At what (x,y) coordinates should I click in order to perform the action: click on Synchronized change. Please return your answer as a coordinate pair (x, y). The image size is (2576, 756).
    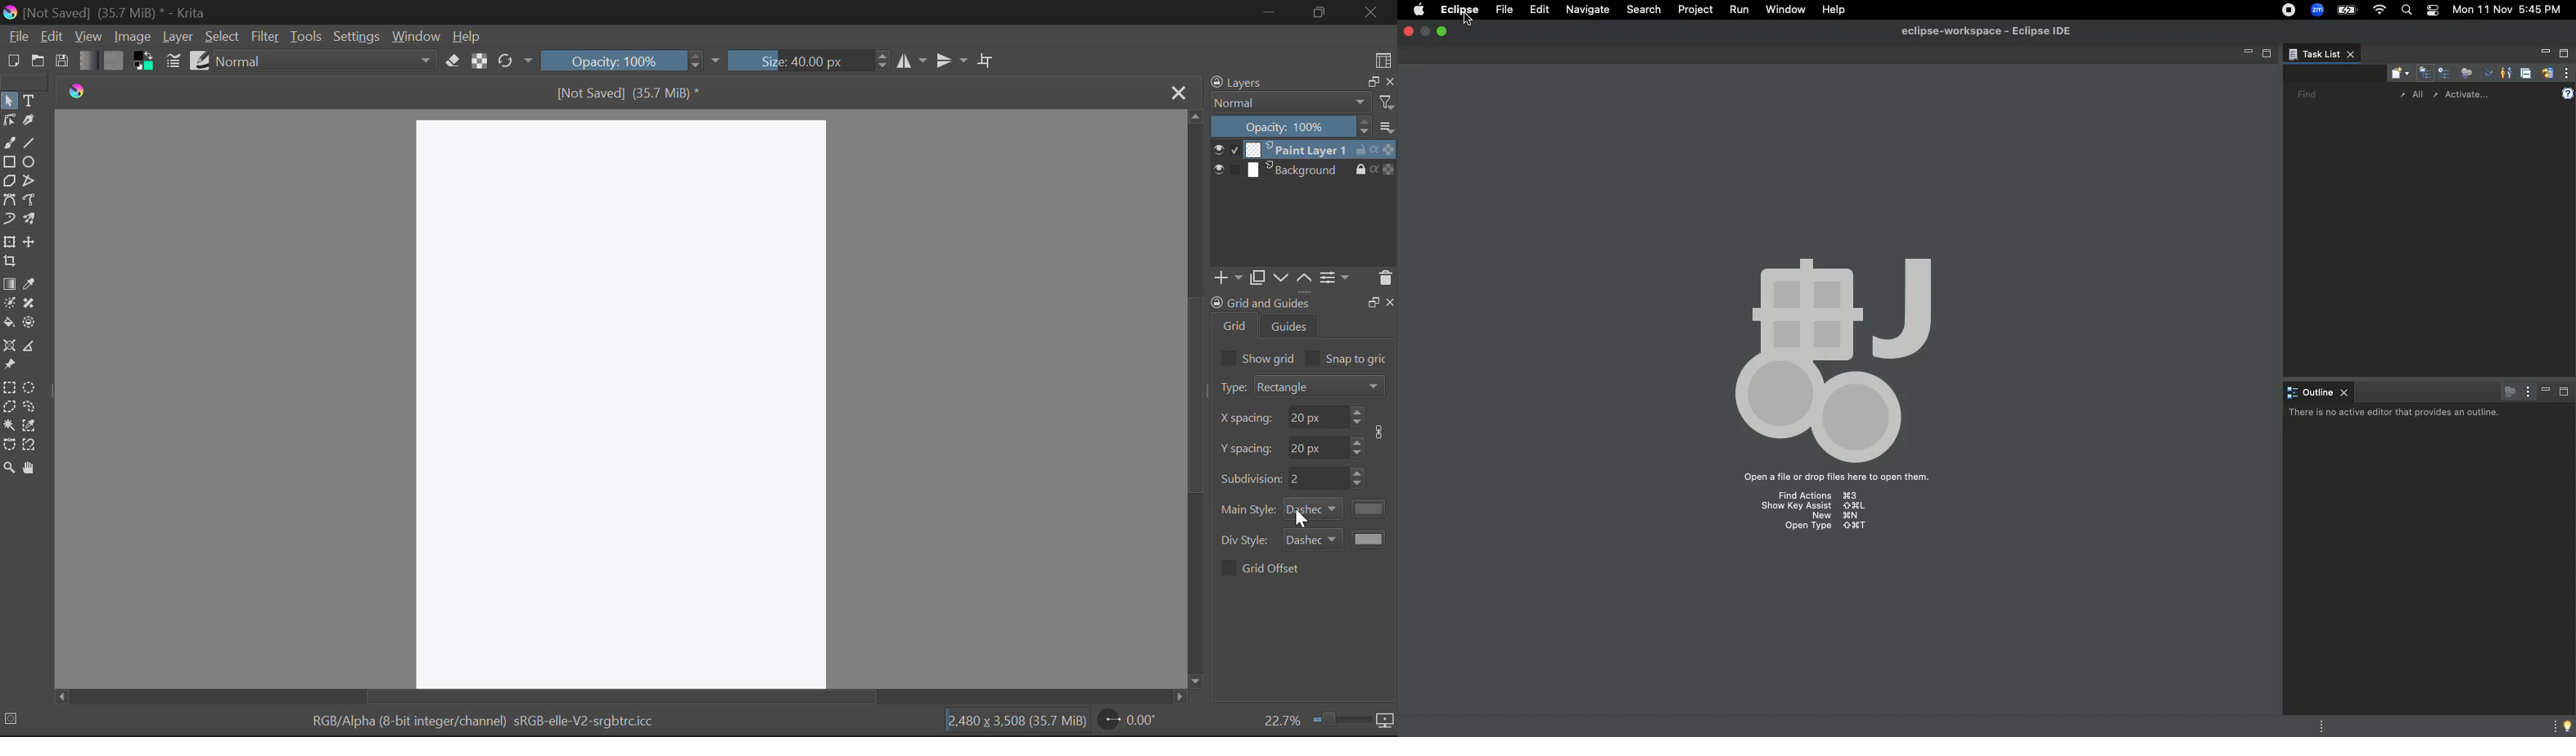
    Looking at the image, I should click on (2547, 71).